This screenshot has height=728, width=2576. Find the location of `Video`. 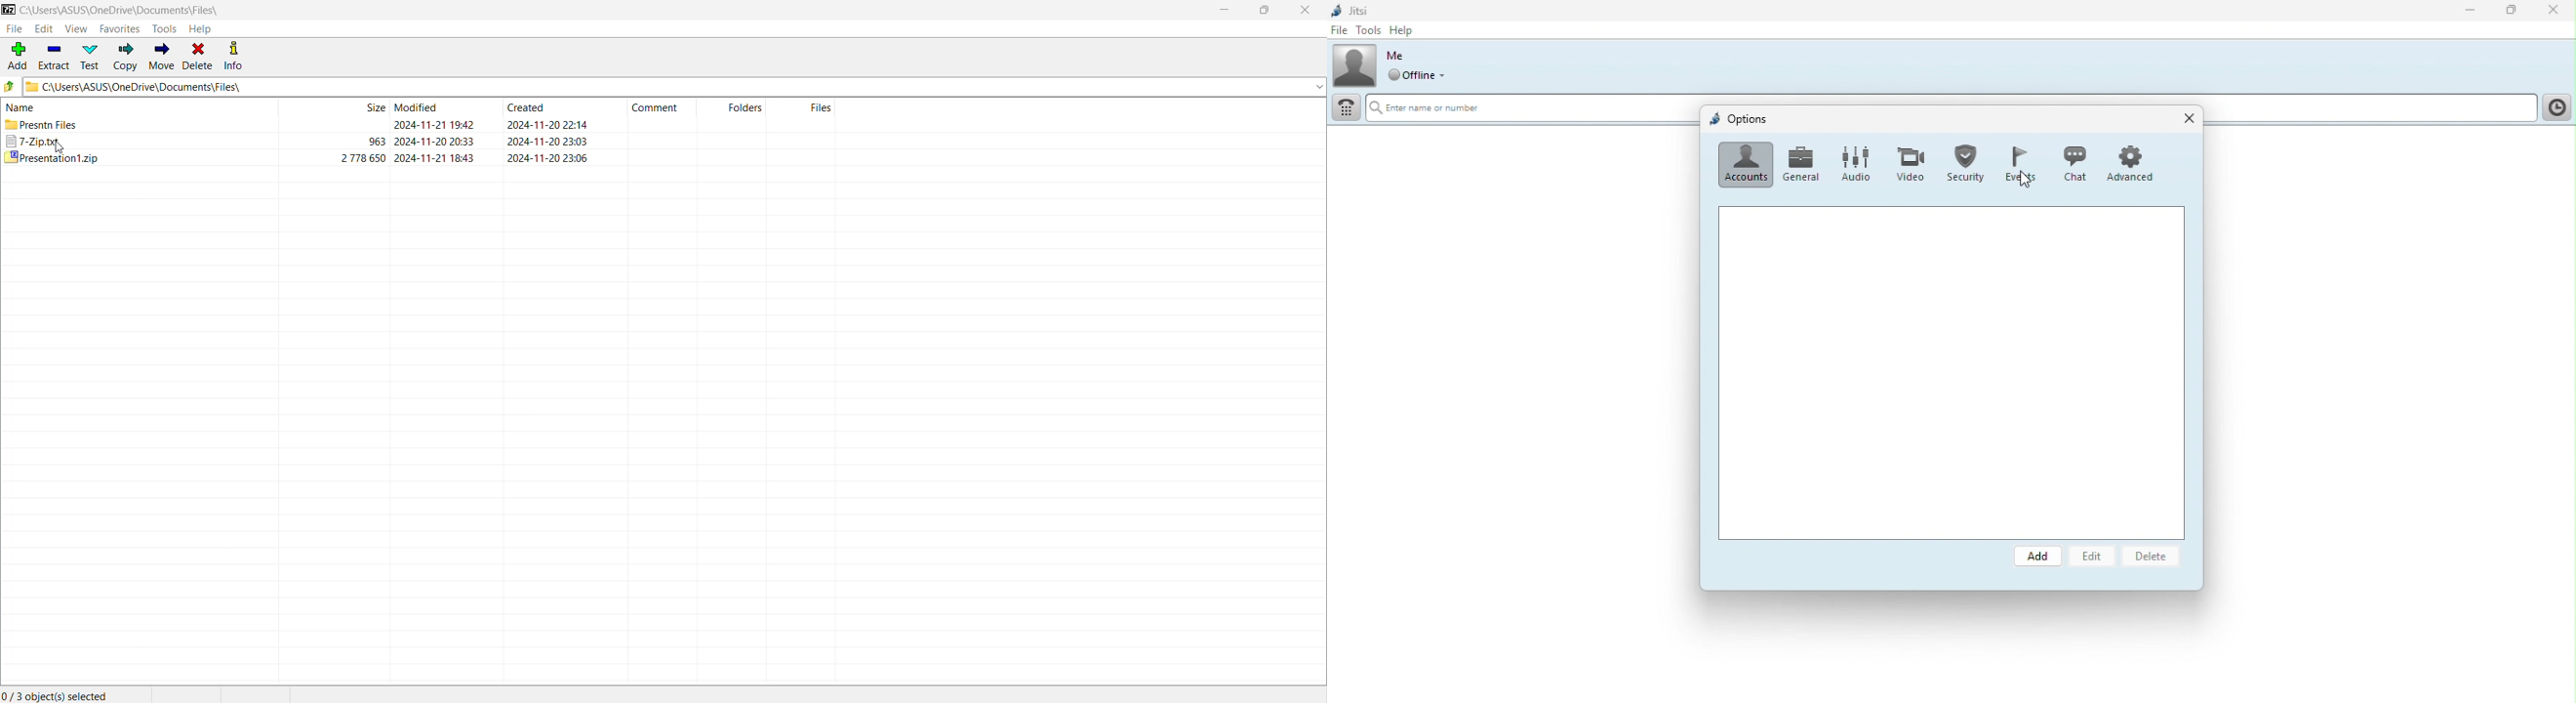

Video is located at coordinates (1909, 158).